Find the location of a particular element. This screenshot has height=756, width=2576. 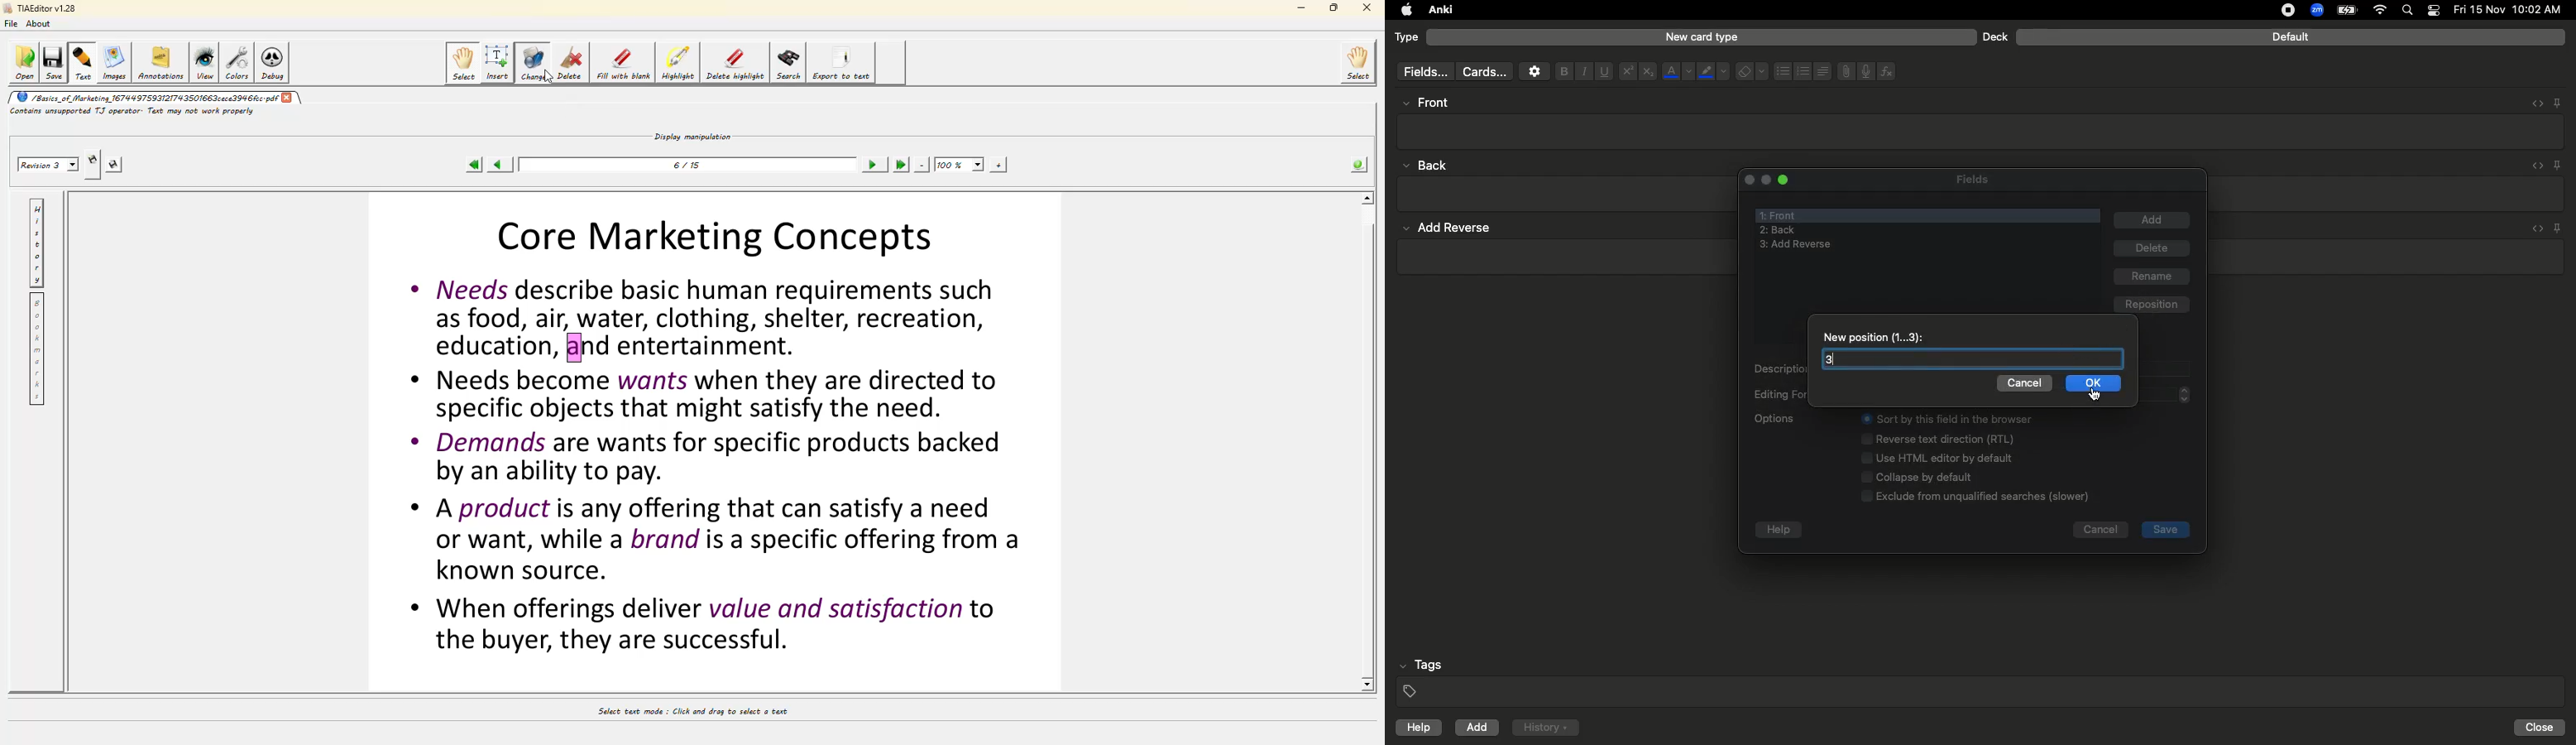

date and time is located at coordinates (2512, 9).